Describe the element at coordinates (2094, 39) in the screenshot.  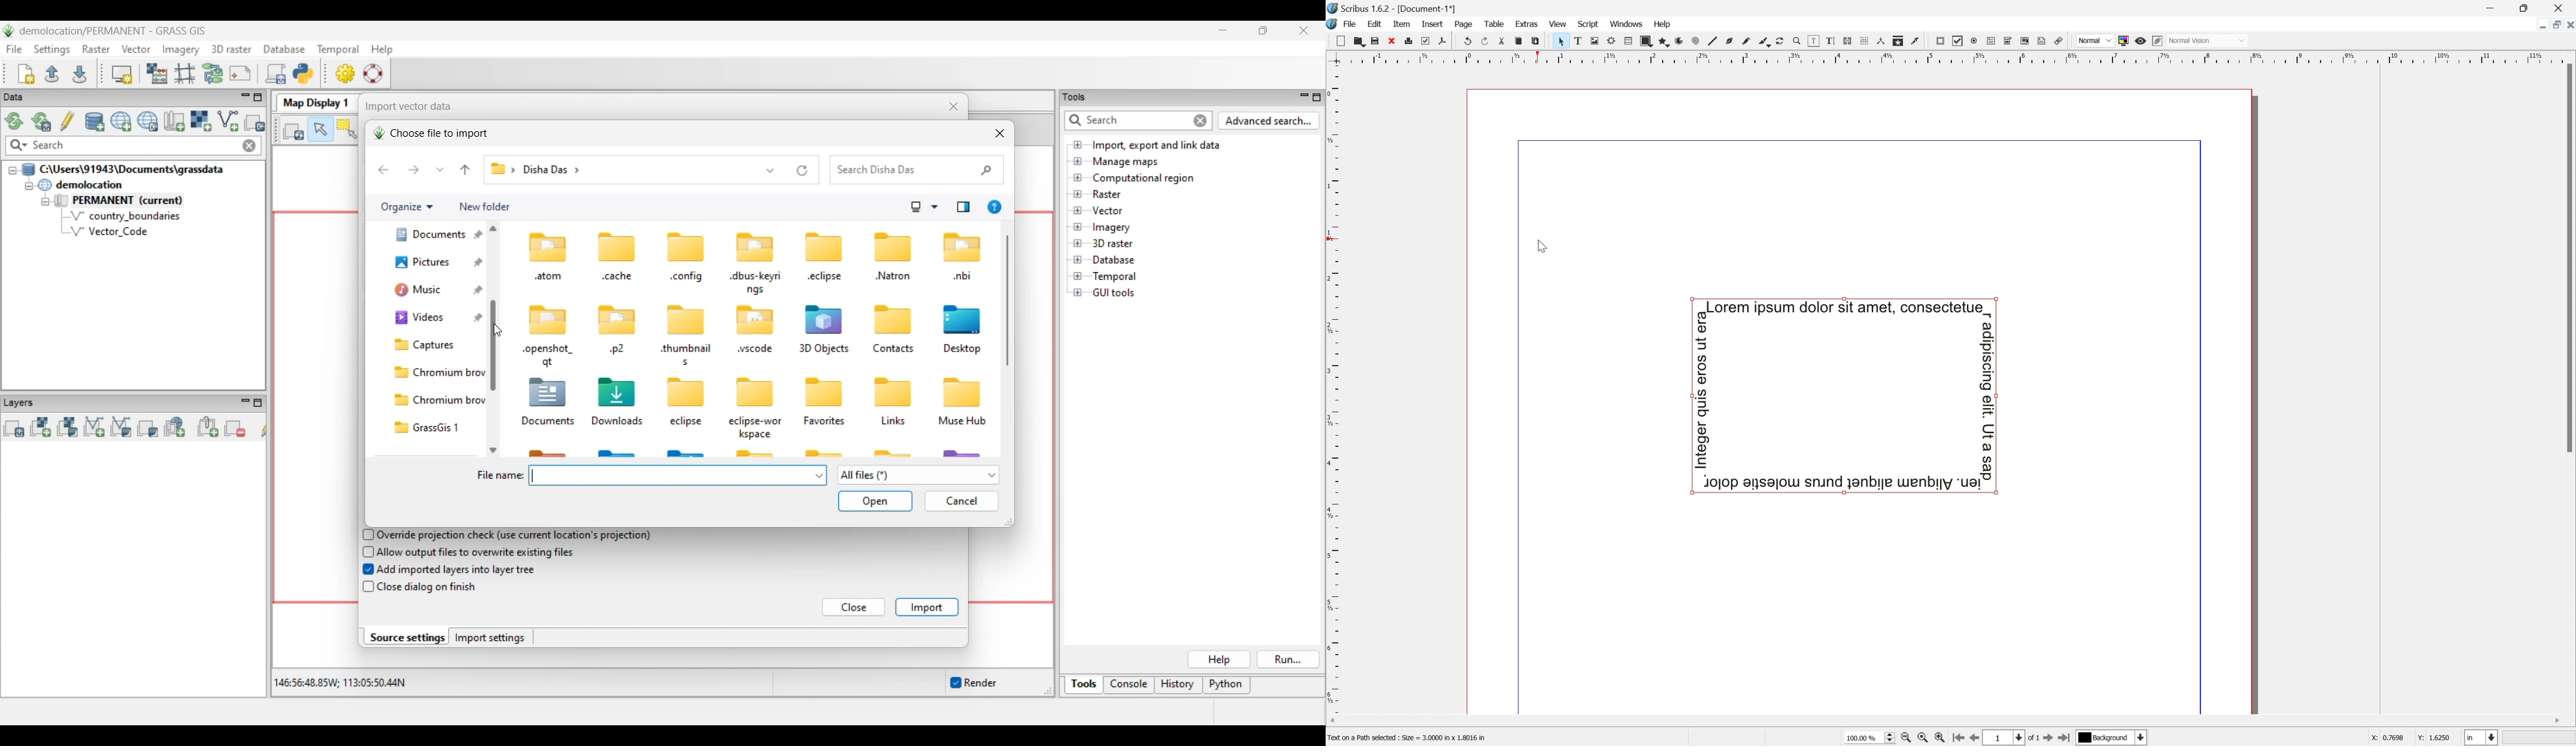
I see `Normal` at that location.